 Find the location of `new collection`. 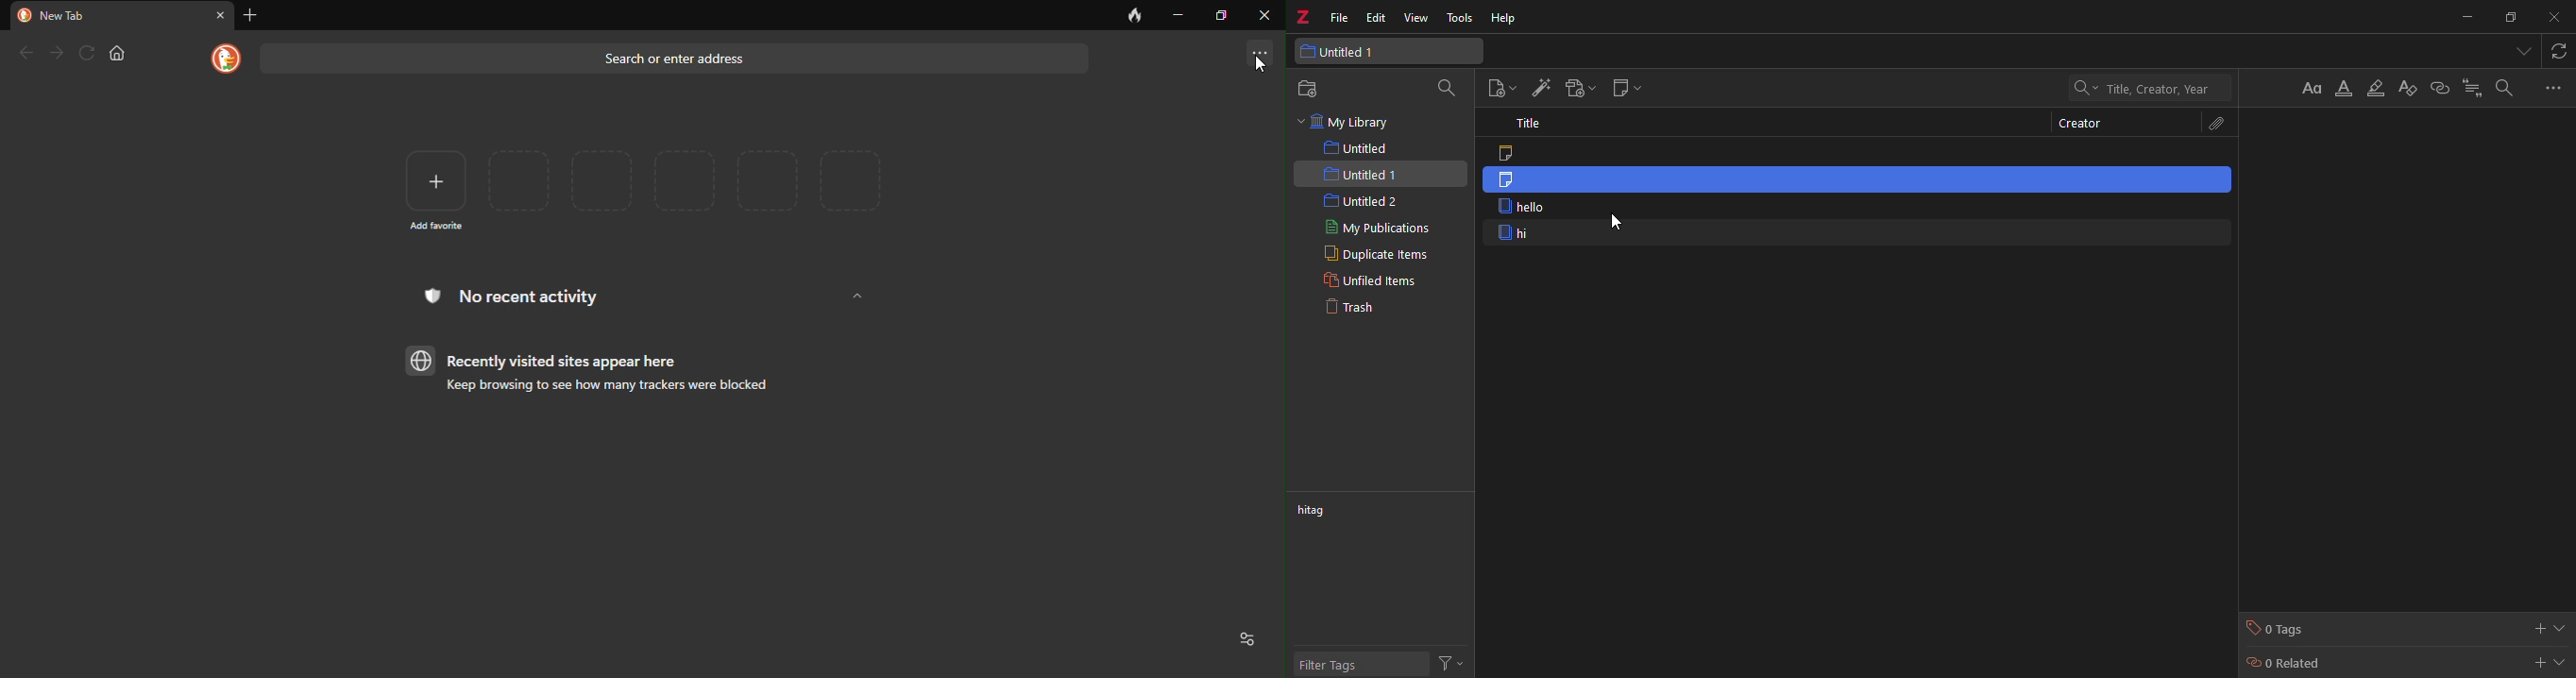

new collection is located at coordinates (1307, 91).